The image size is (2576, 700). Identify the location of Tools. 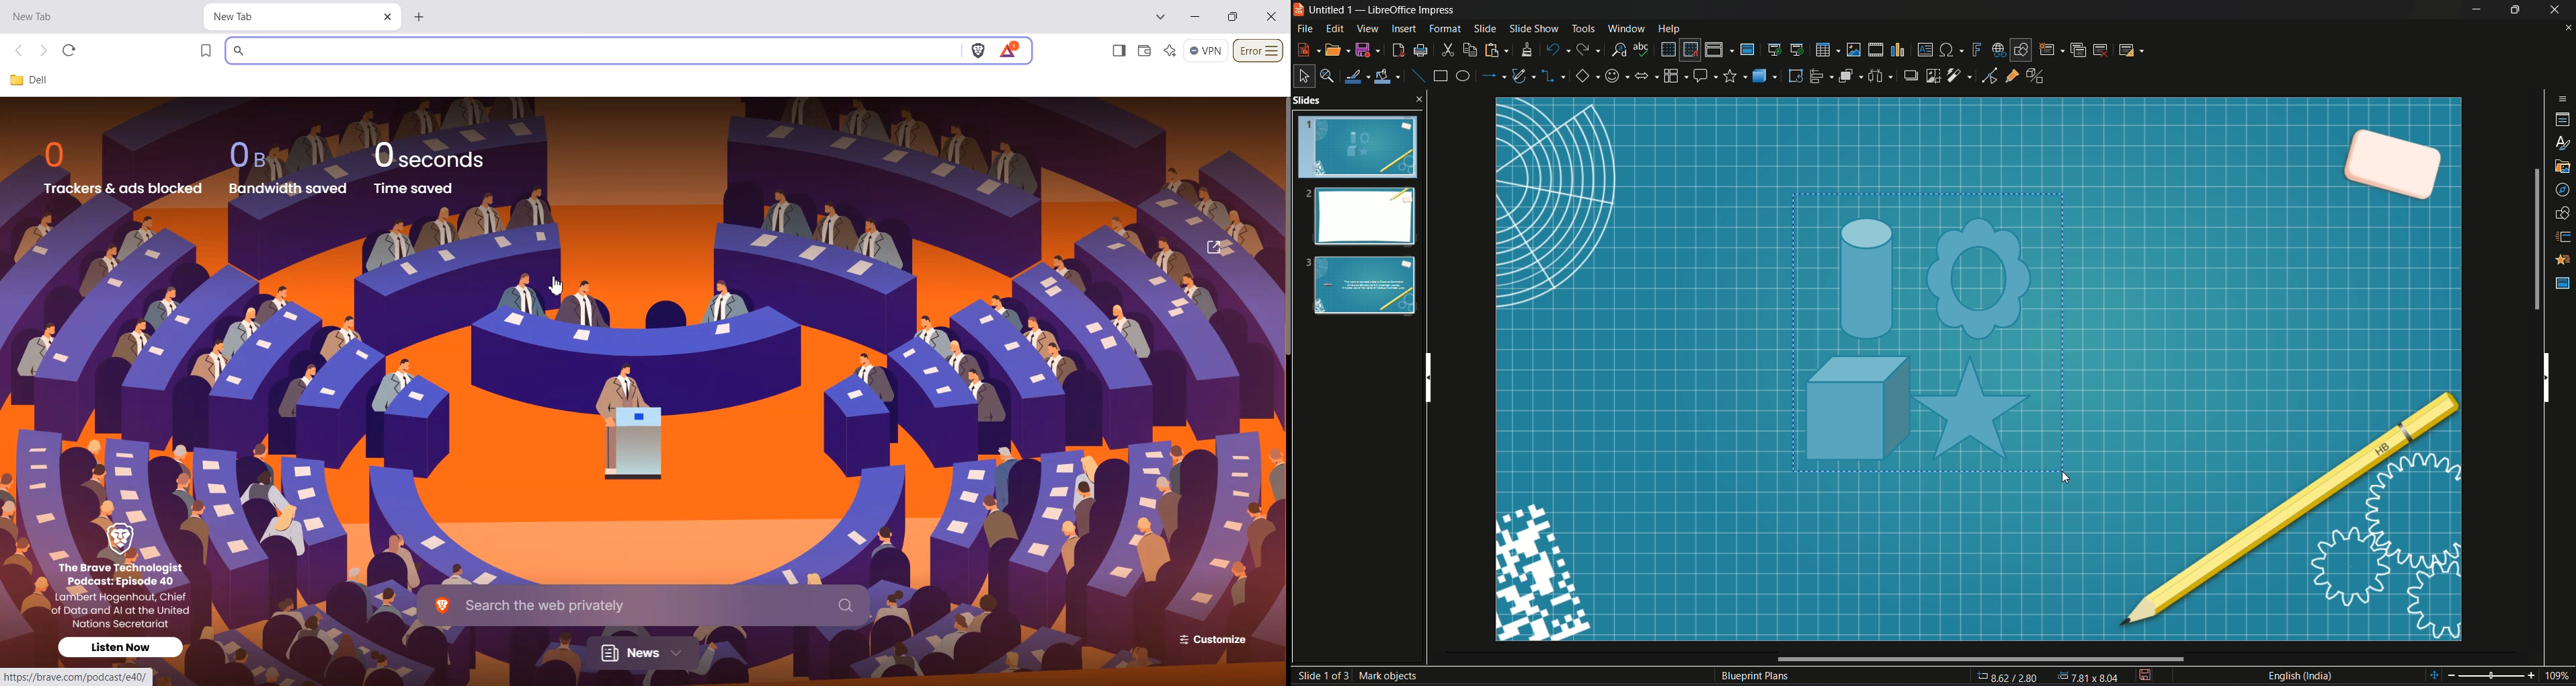
(1583, 27).